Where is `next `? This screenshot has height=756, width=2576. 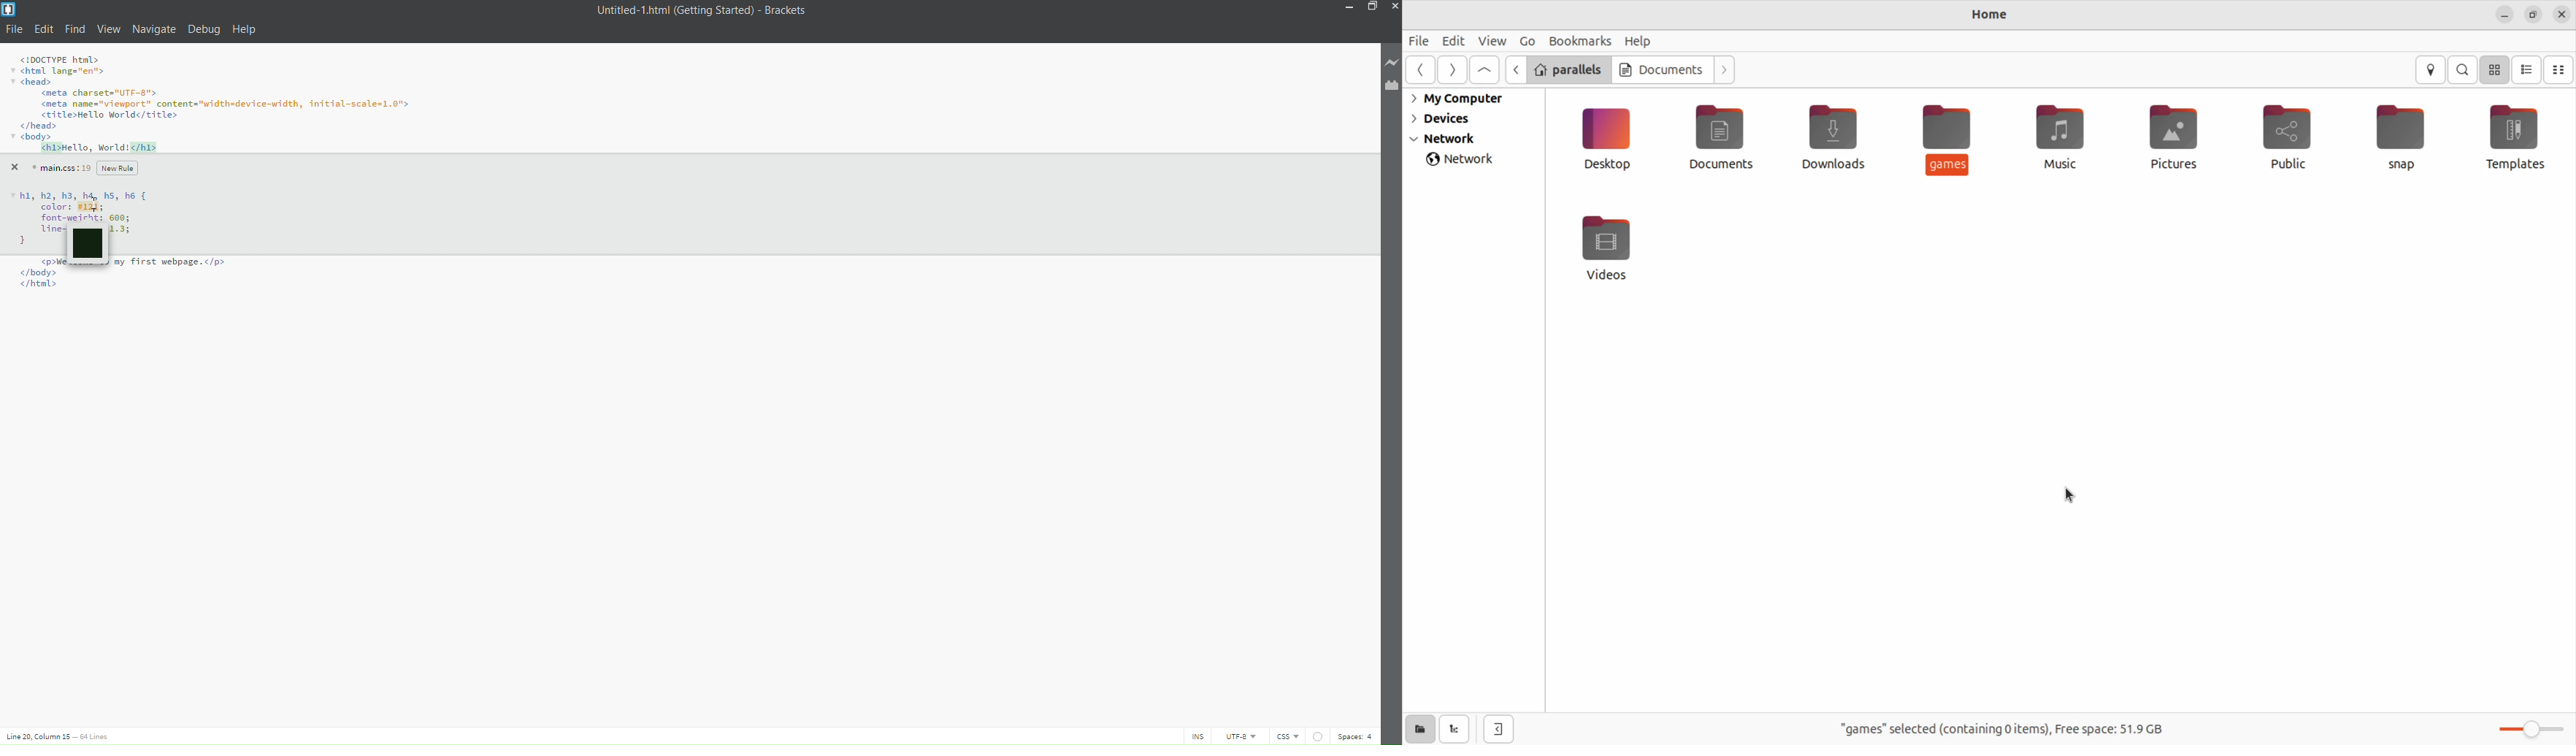 next  is located at coordinates (1452, 71).